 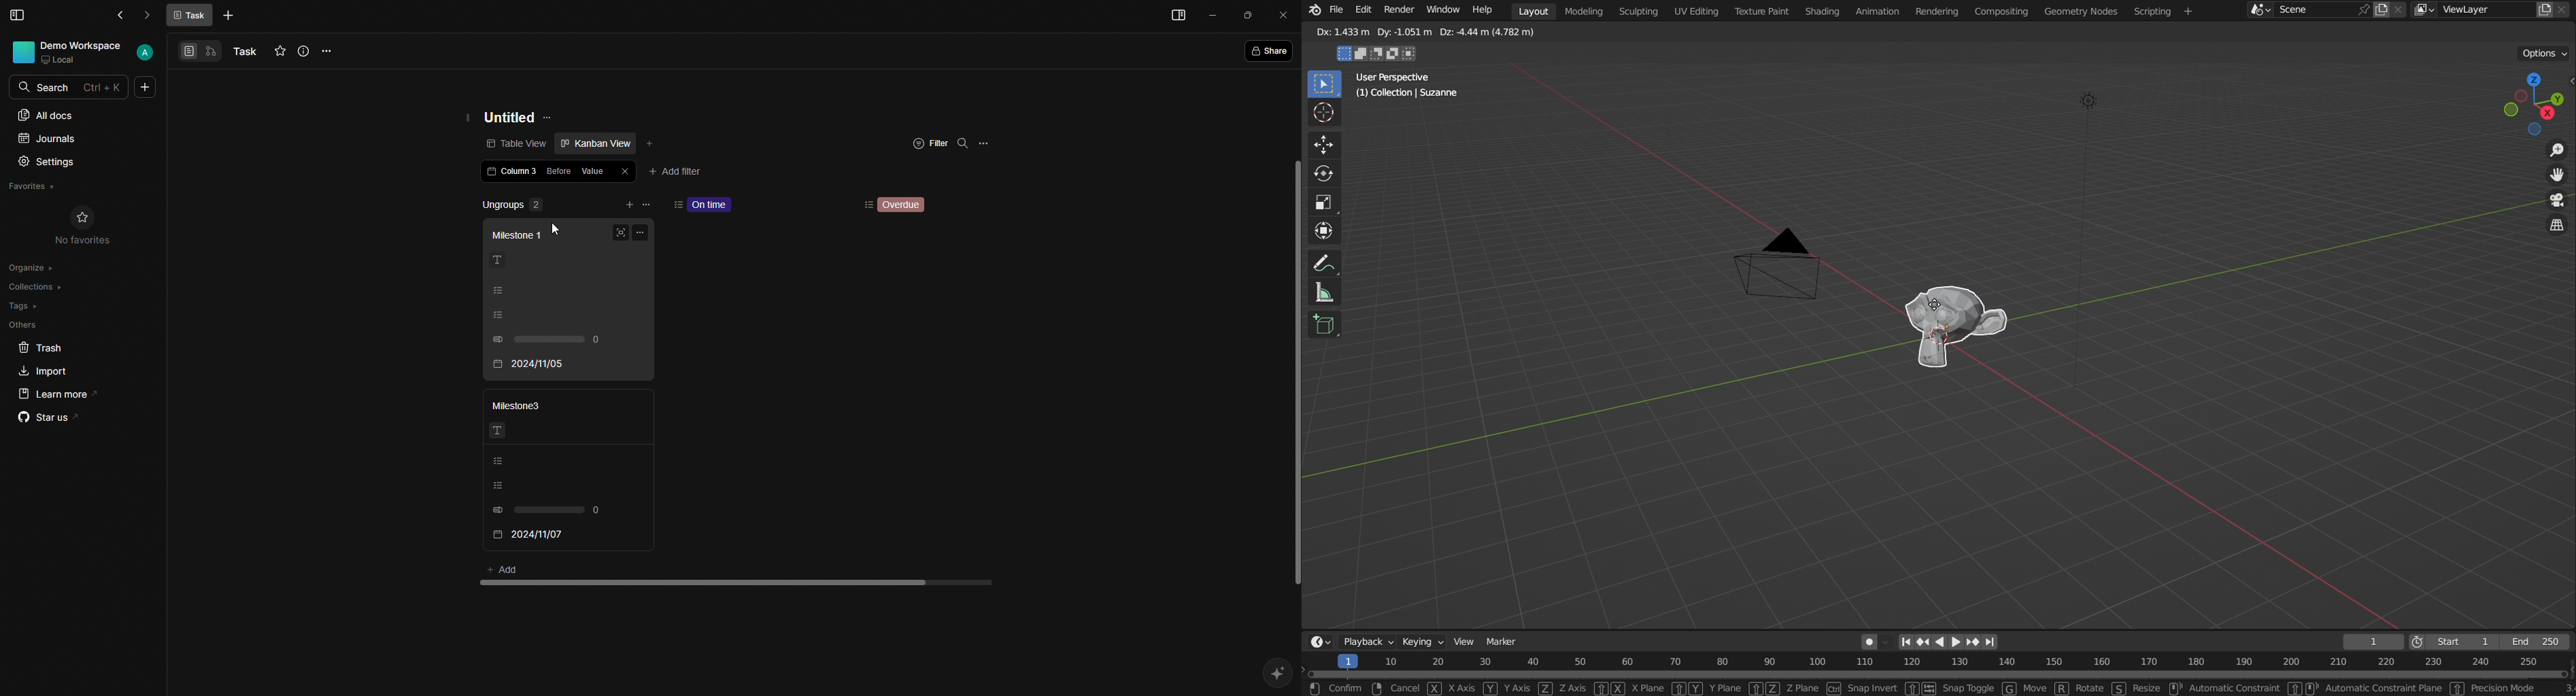 I want to click on All docs, so click(x=46, y=116).